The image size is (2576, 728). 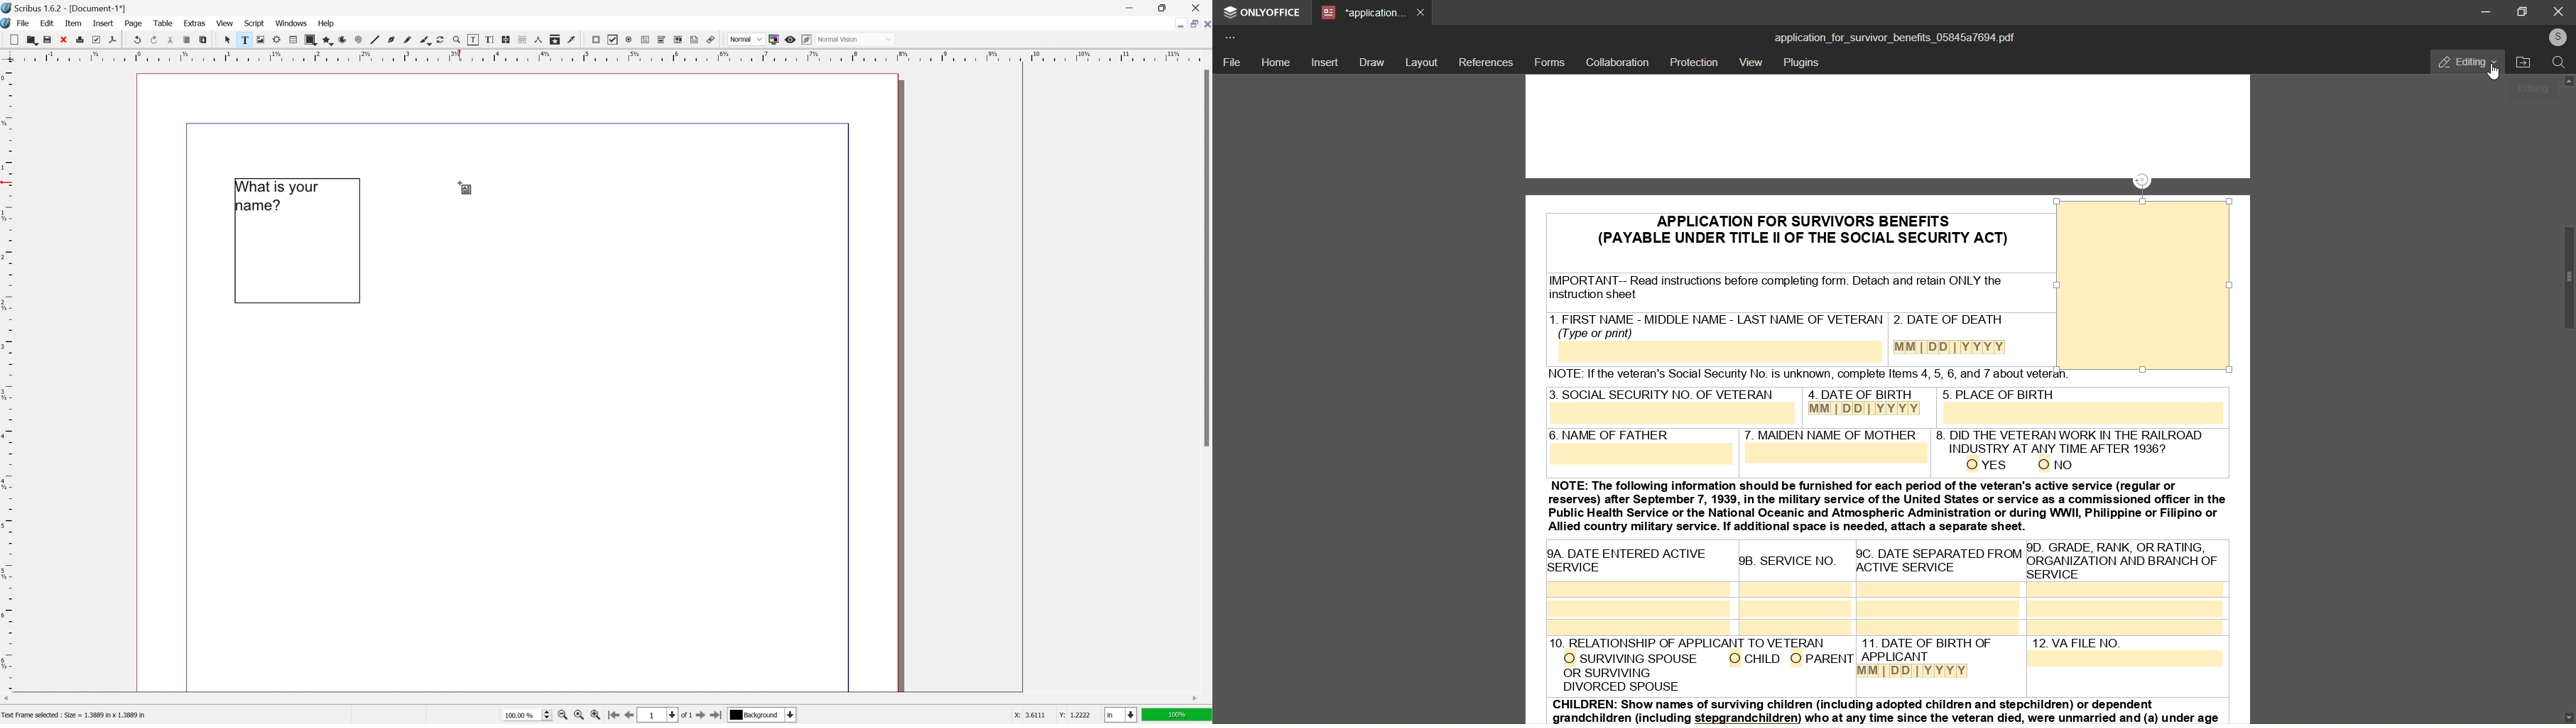 What do you see at coordinates (456, 40) in the screenshot?
I see `zoom in zoom out` at bounding box center [456, 40].